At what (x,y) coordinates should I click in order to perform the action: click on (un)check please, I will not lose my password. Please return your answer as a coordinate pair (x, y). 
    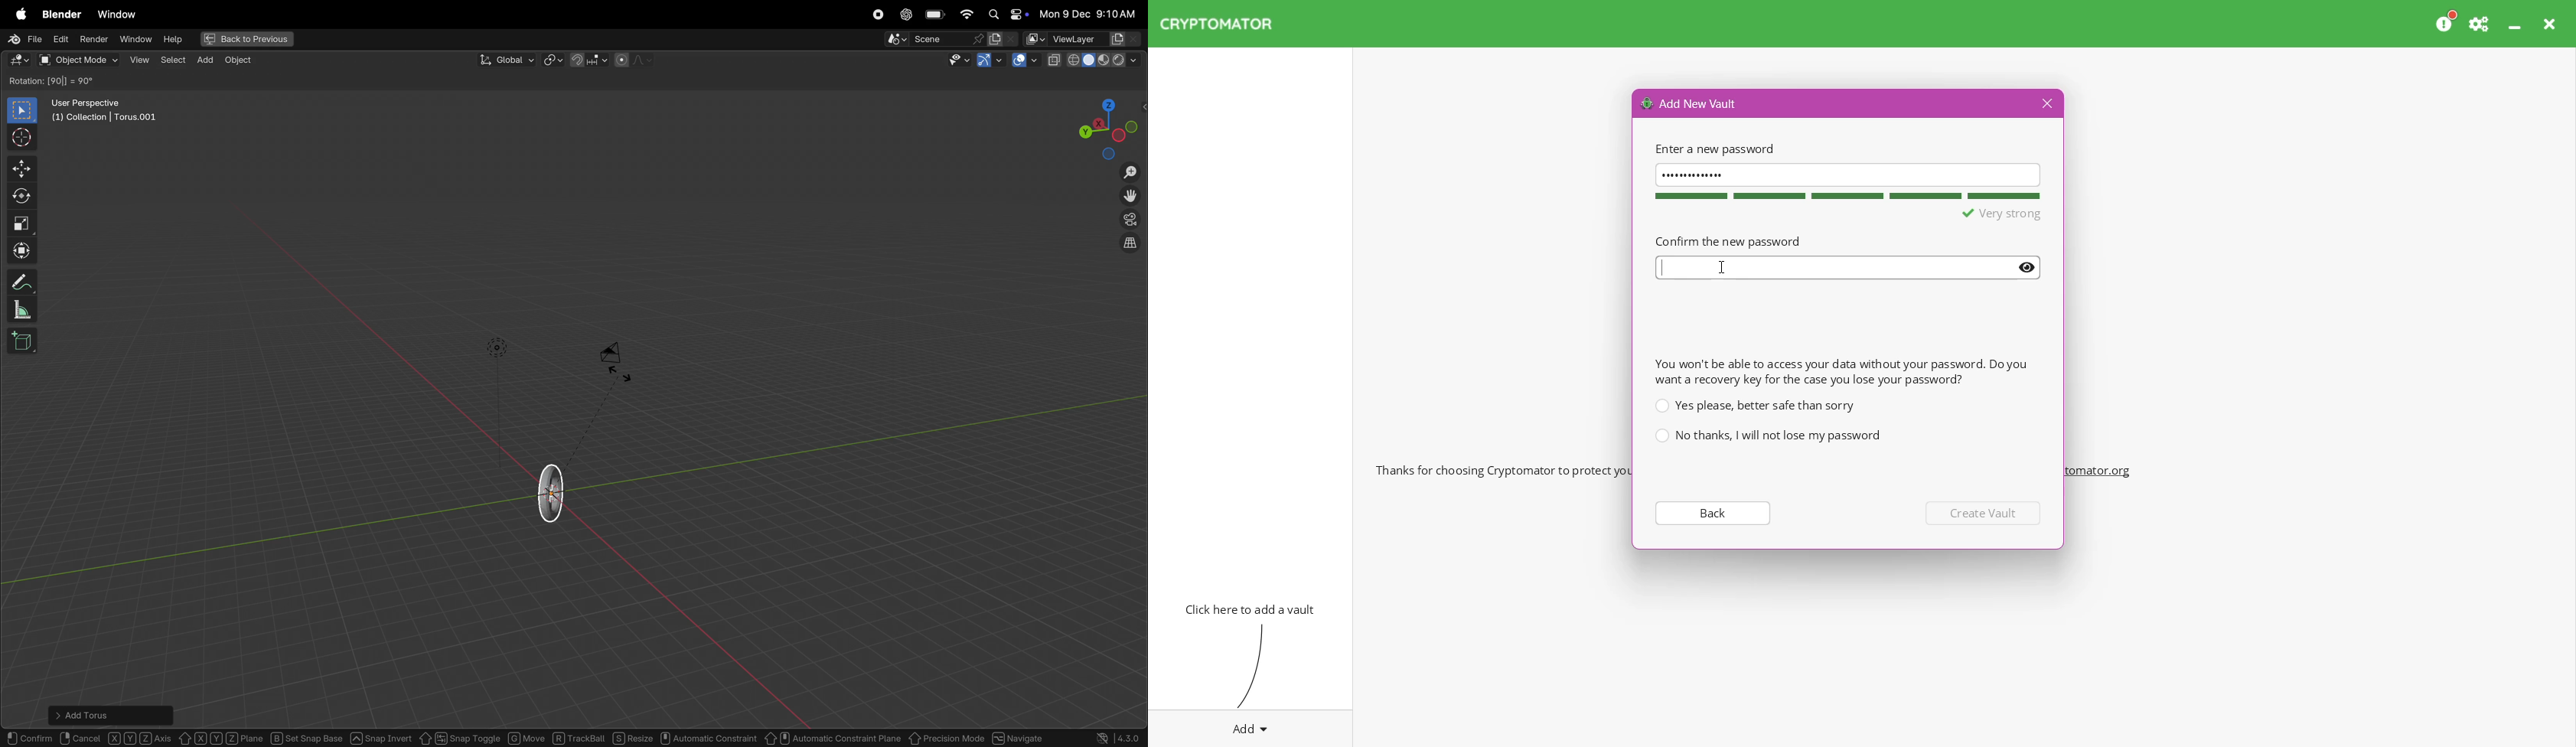
    Looking at the image, I should click on (1767, 435).